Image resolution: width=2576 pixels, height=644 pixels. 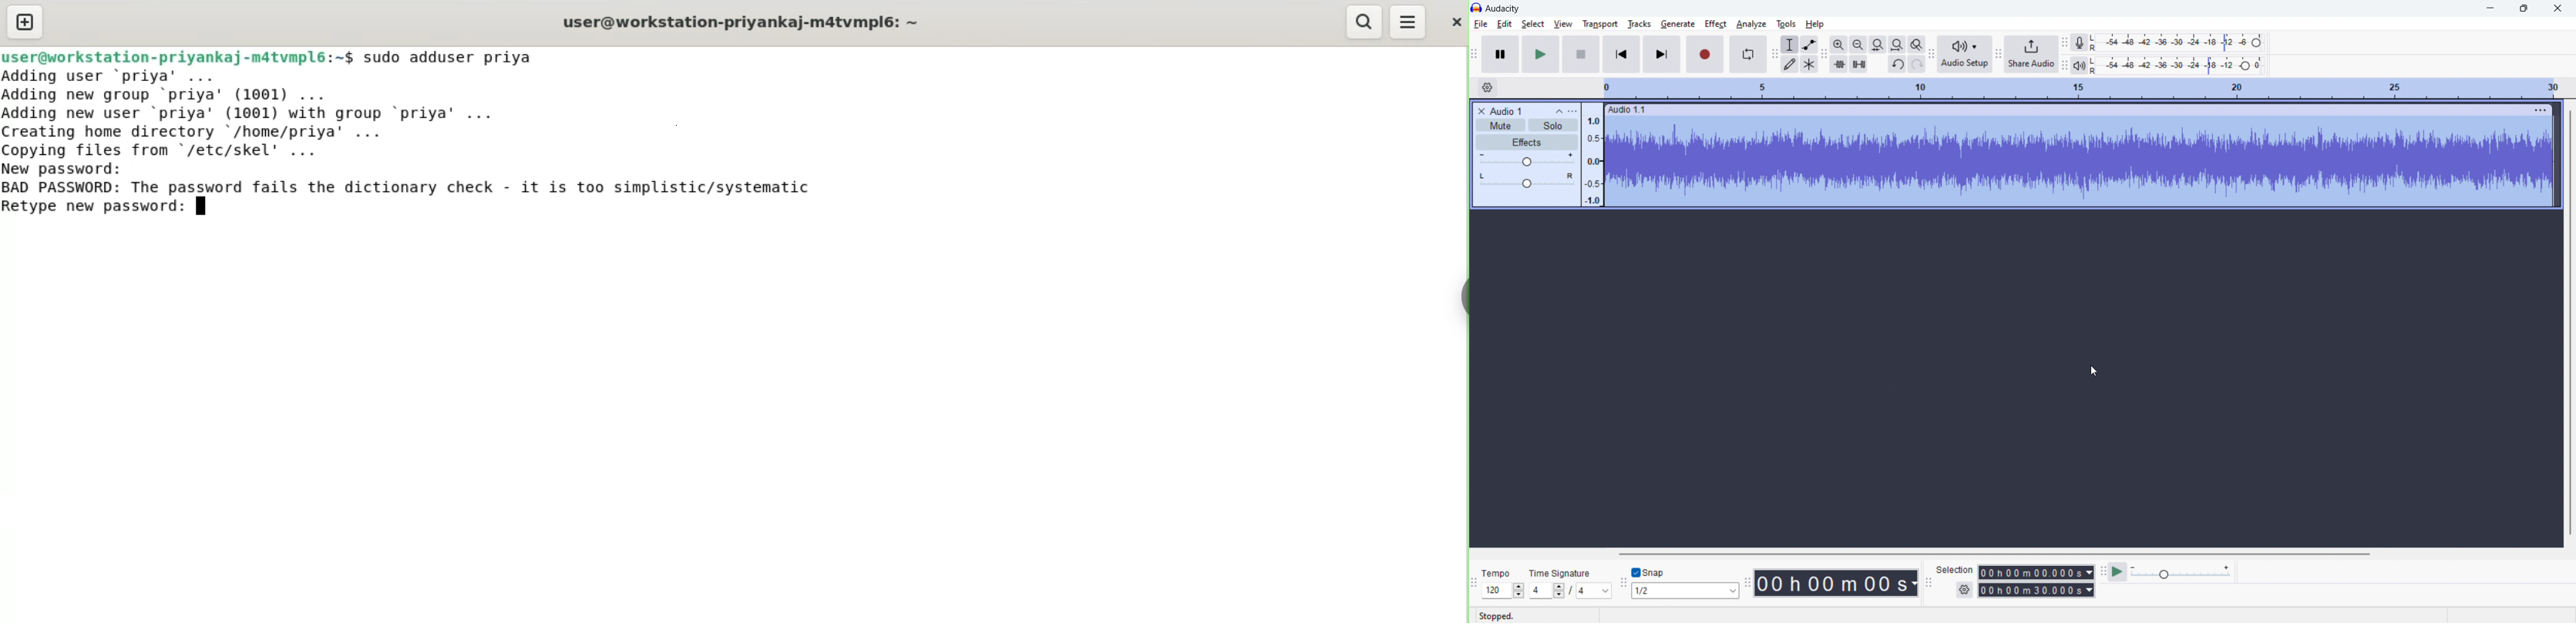 I want to click on trim audio outside selction, so click(x=1839, y=63).